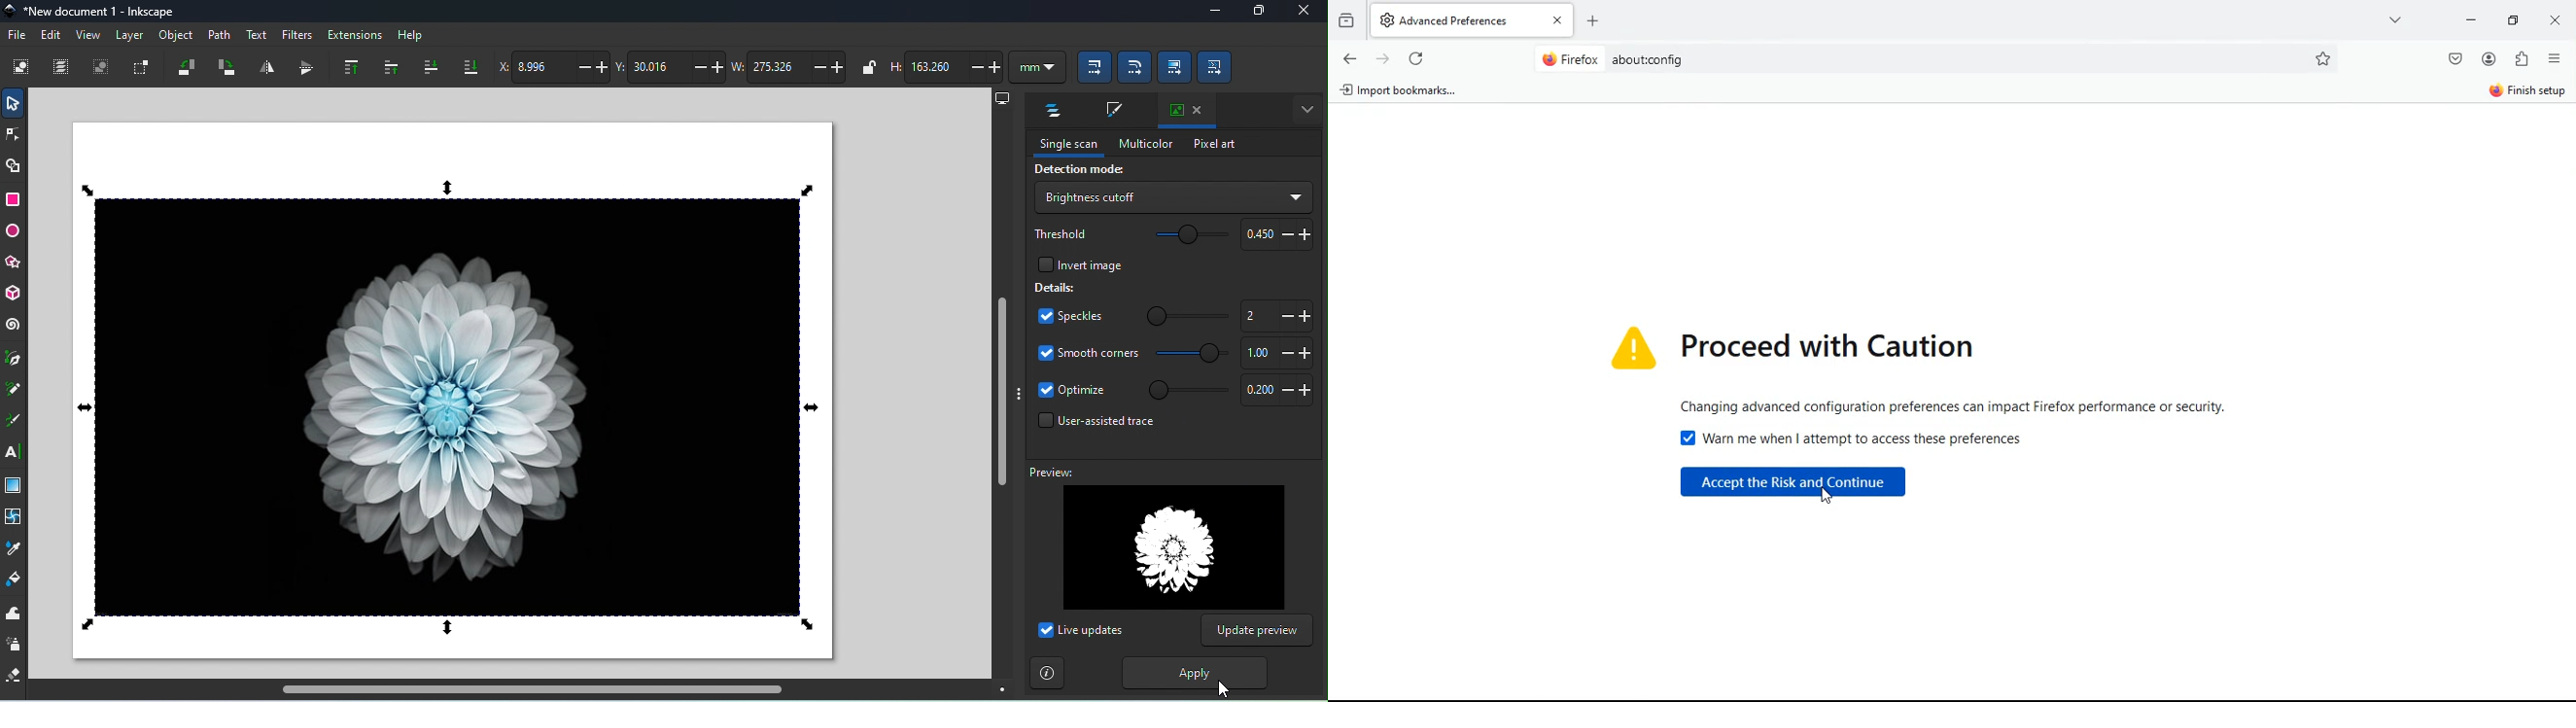  What do you see at coordinates (1255, 13) in the screenshot?
I see `Maximize` at bounding box center [1255, 13].